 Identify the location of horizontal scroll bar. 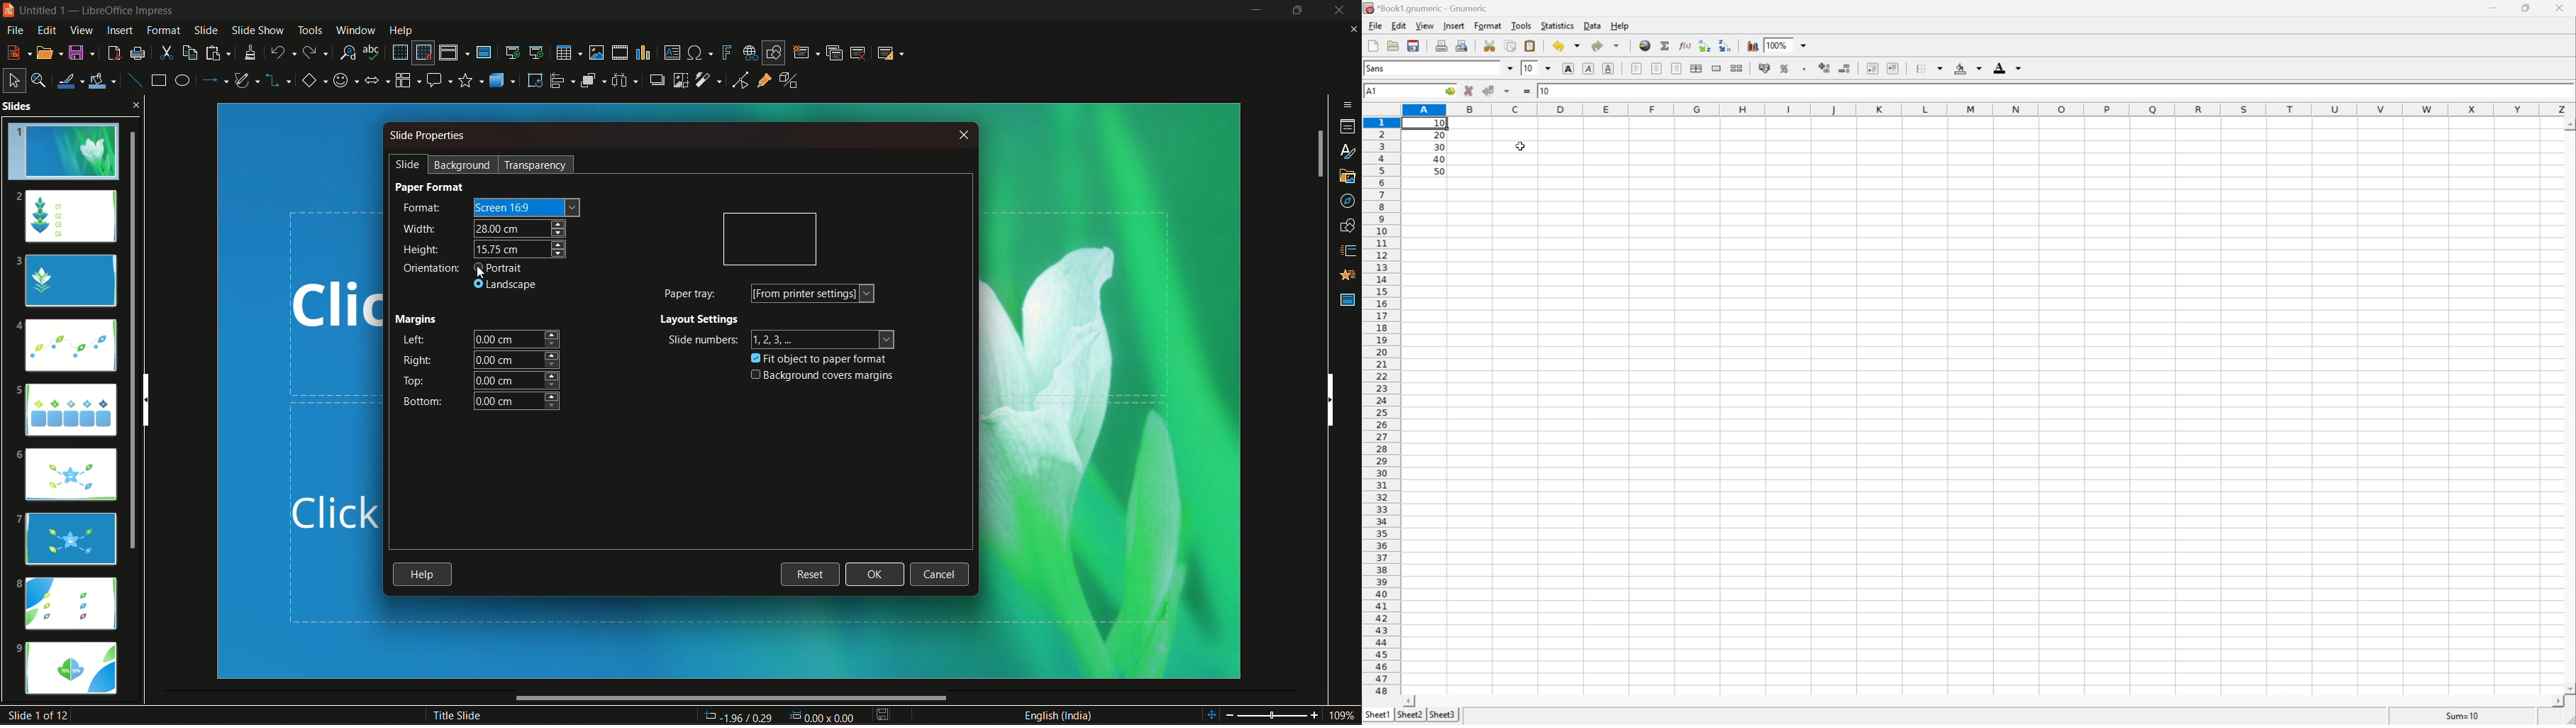
(732, 699).